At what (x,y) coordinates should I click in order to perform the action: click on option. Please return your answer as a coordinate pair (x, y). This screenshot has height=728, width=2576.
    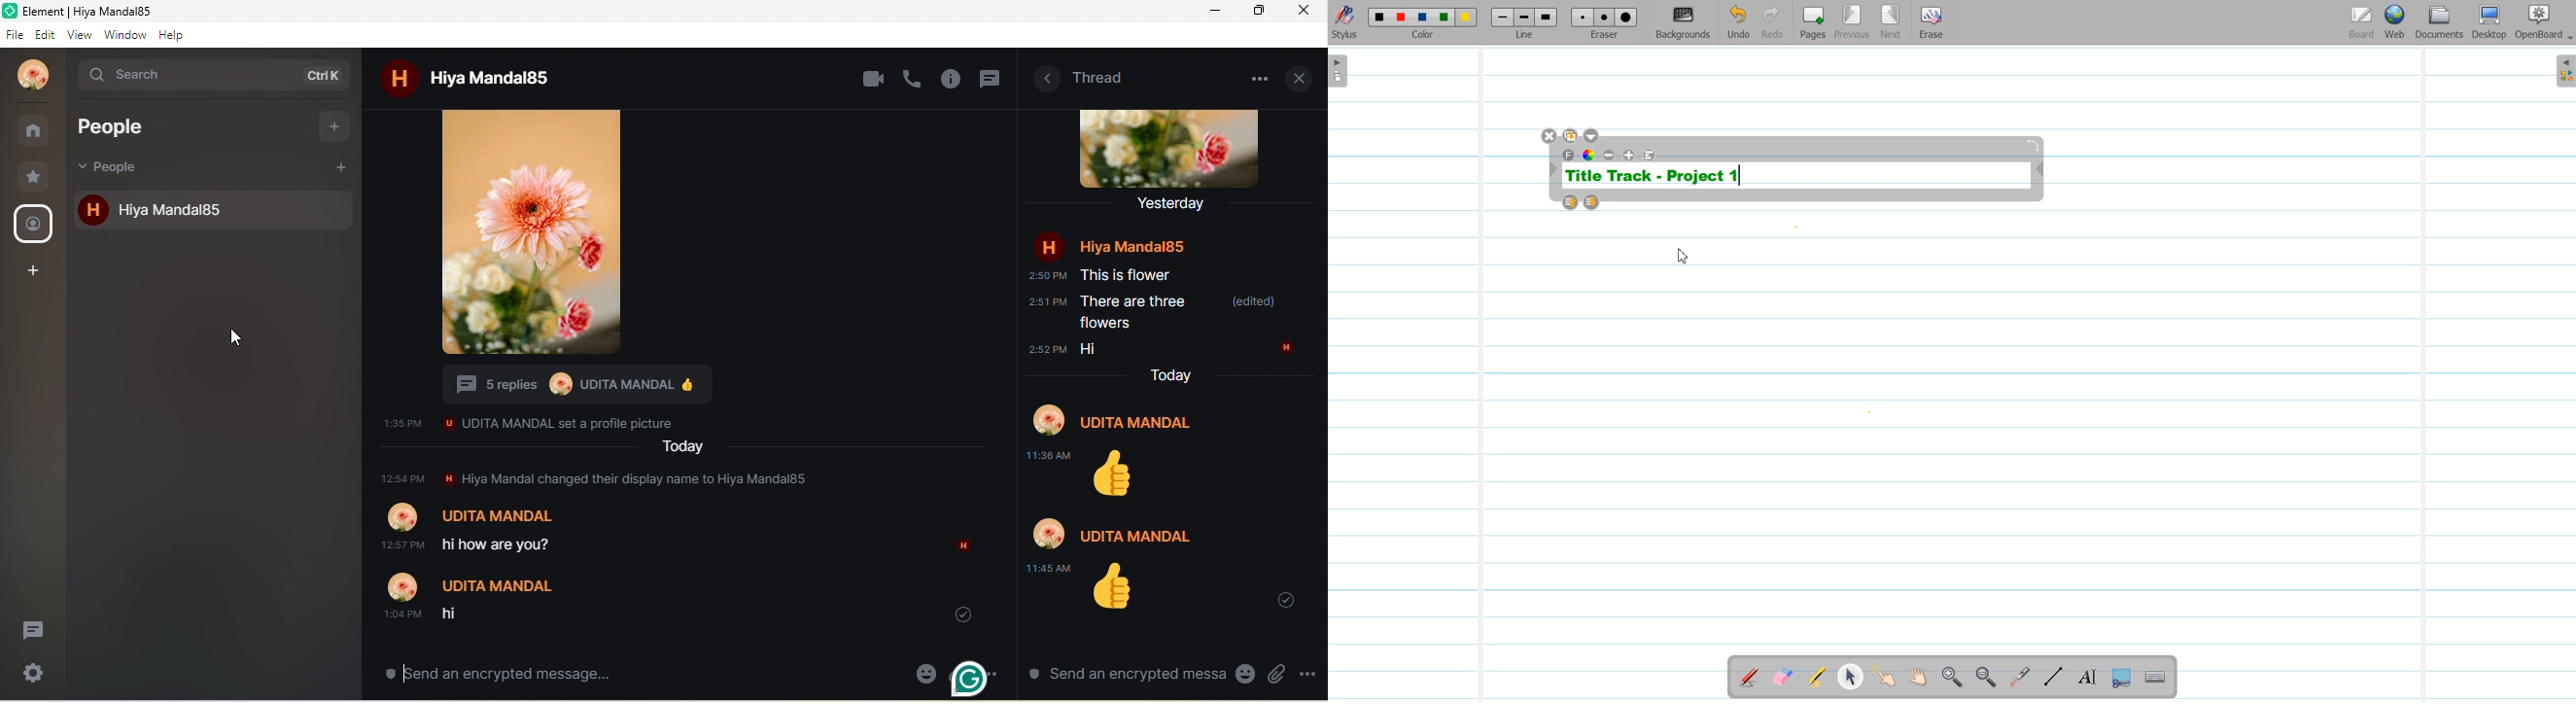
    Looking at the image, I should click on (1309, 673).